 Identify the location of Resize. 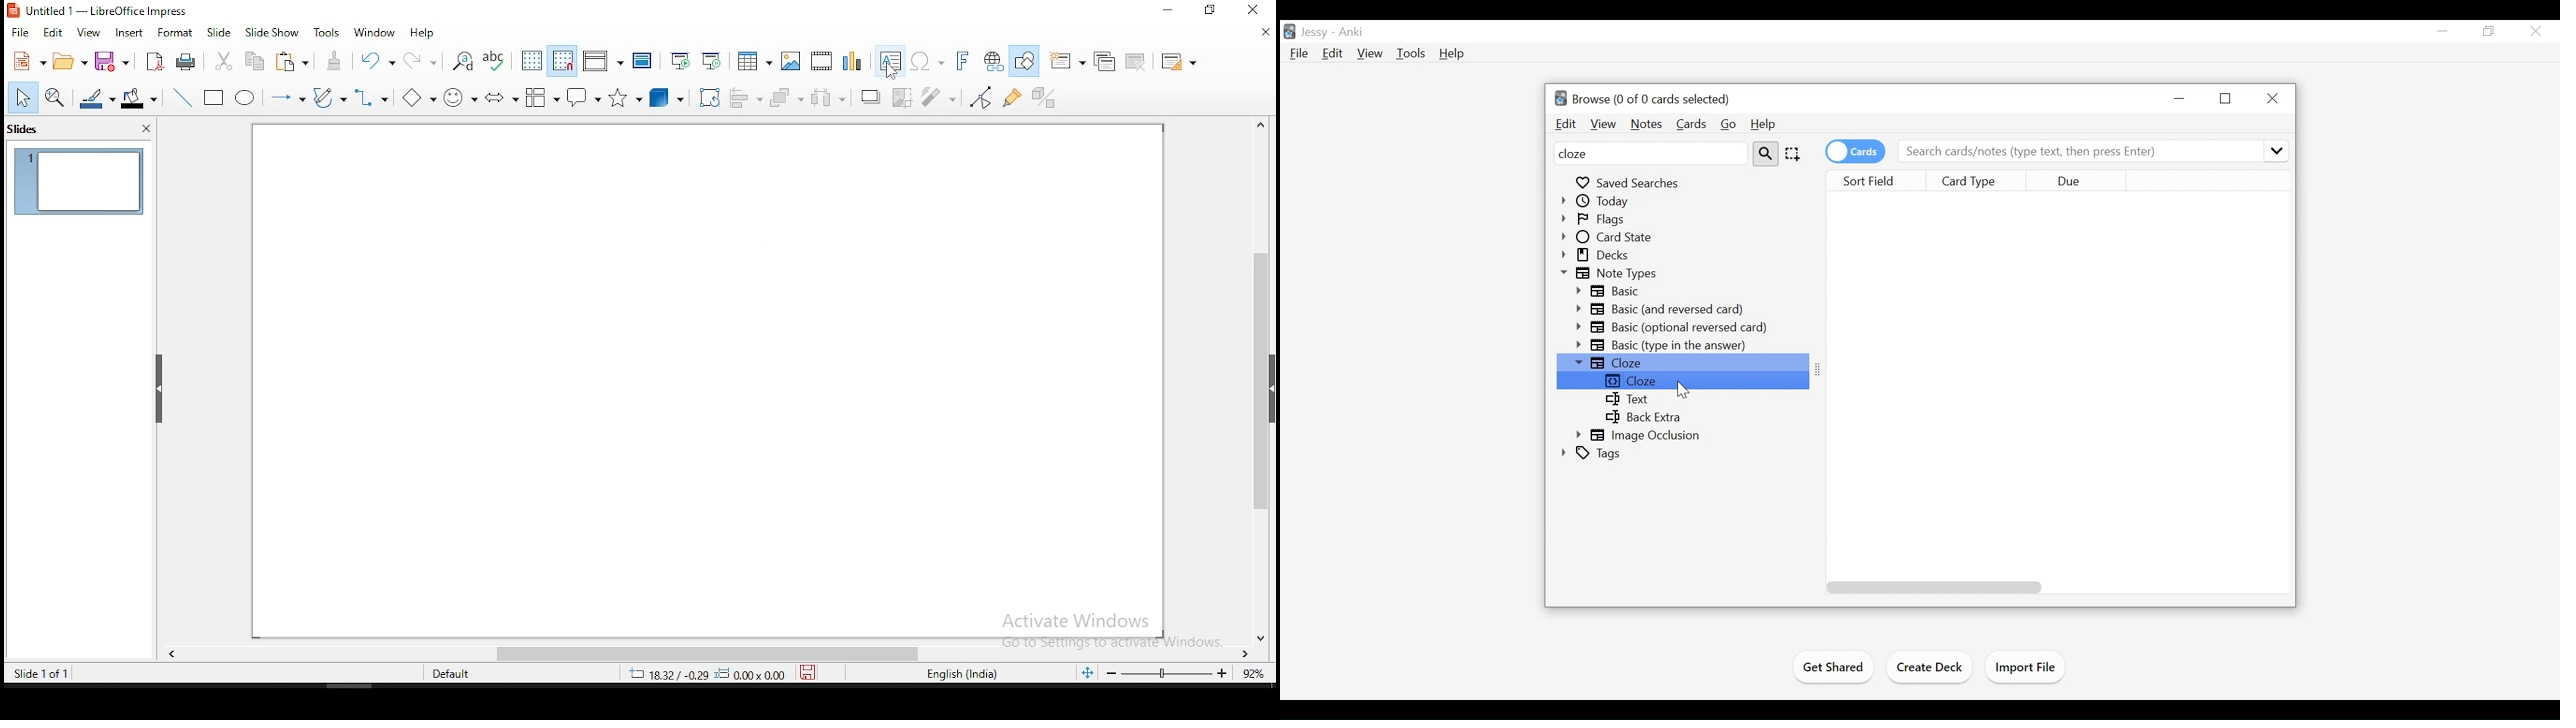
(1821, 370).